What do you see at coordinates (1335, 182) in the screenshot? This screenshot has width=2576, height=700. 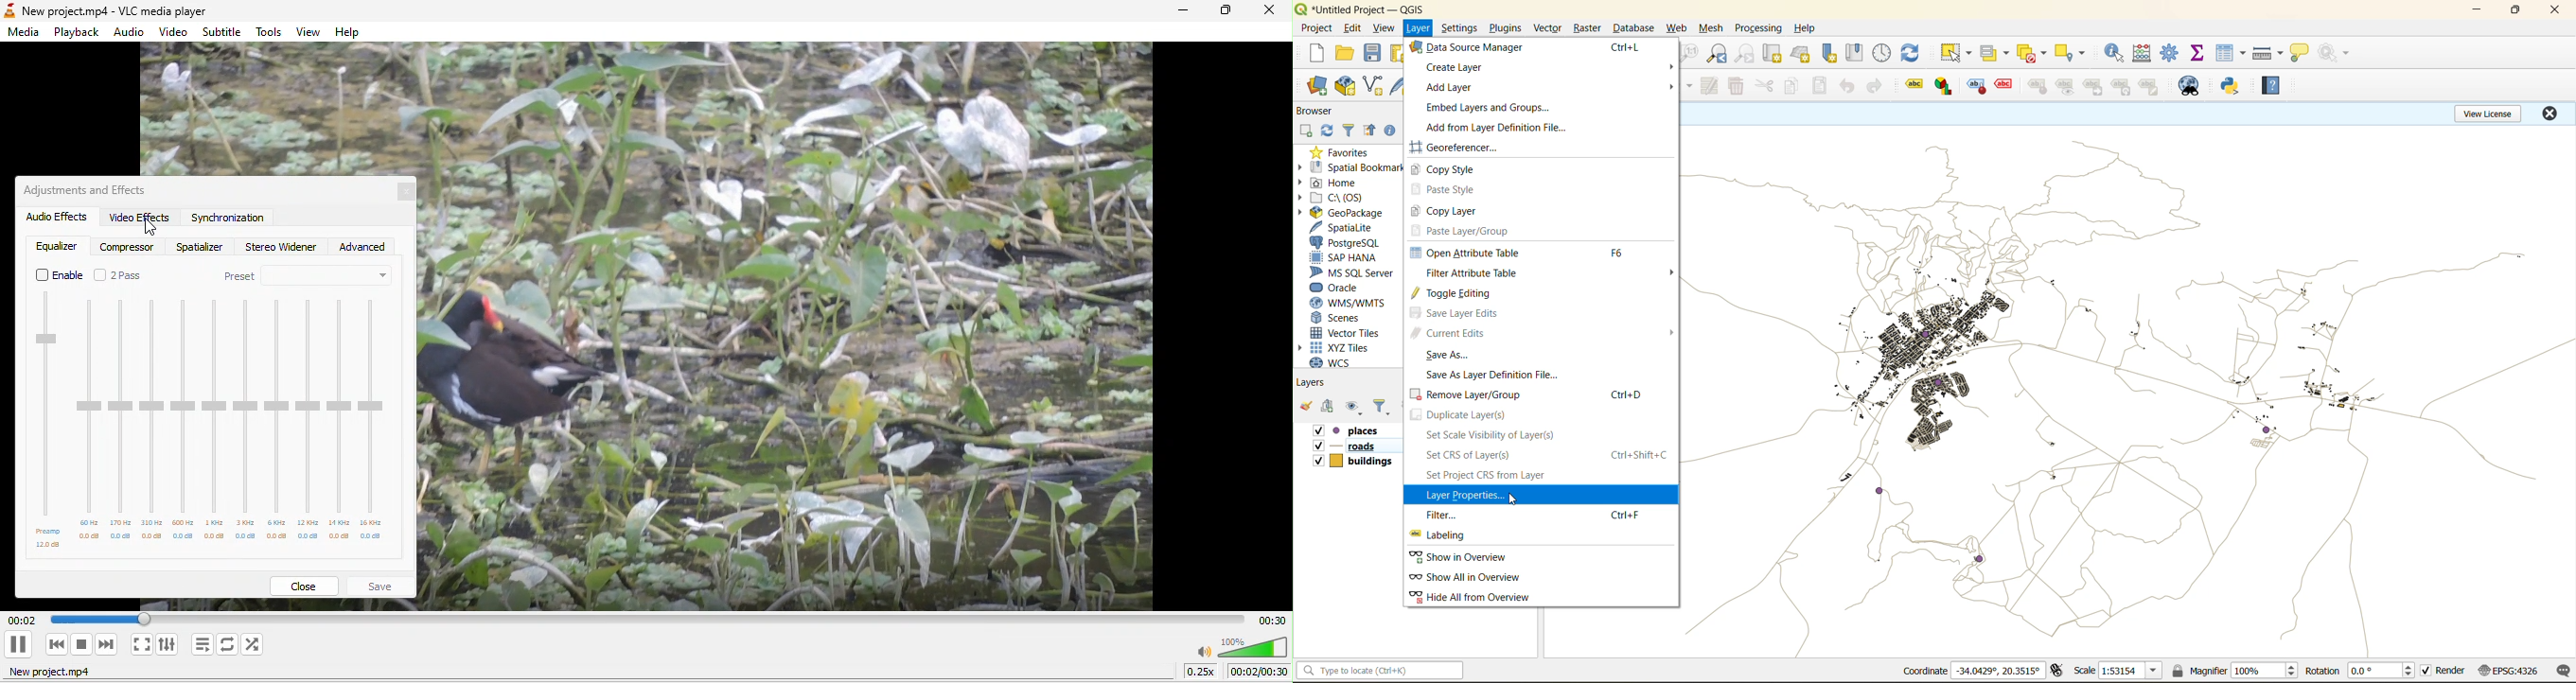 I see `home` at bounding box center [1335, 182].